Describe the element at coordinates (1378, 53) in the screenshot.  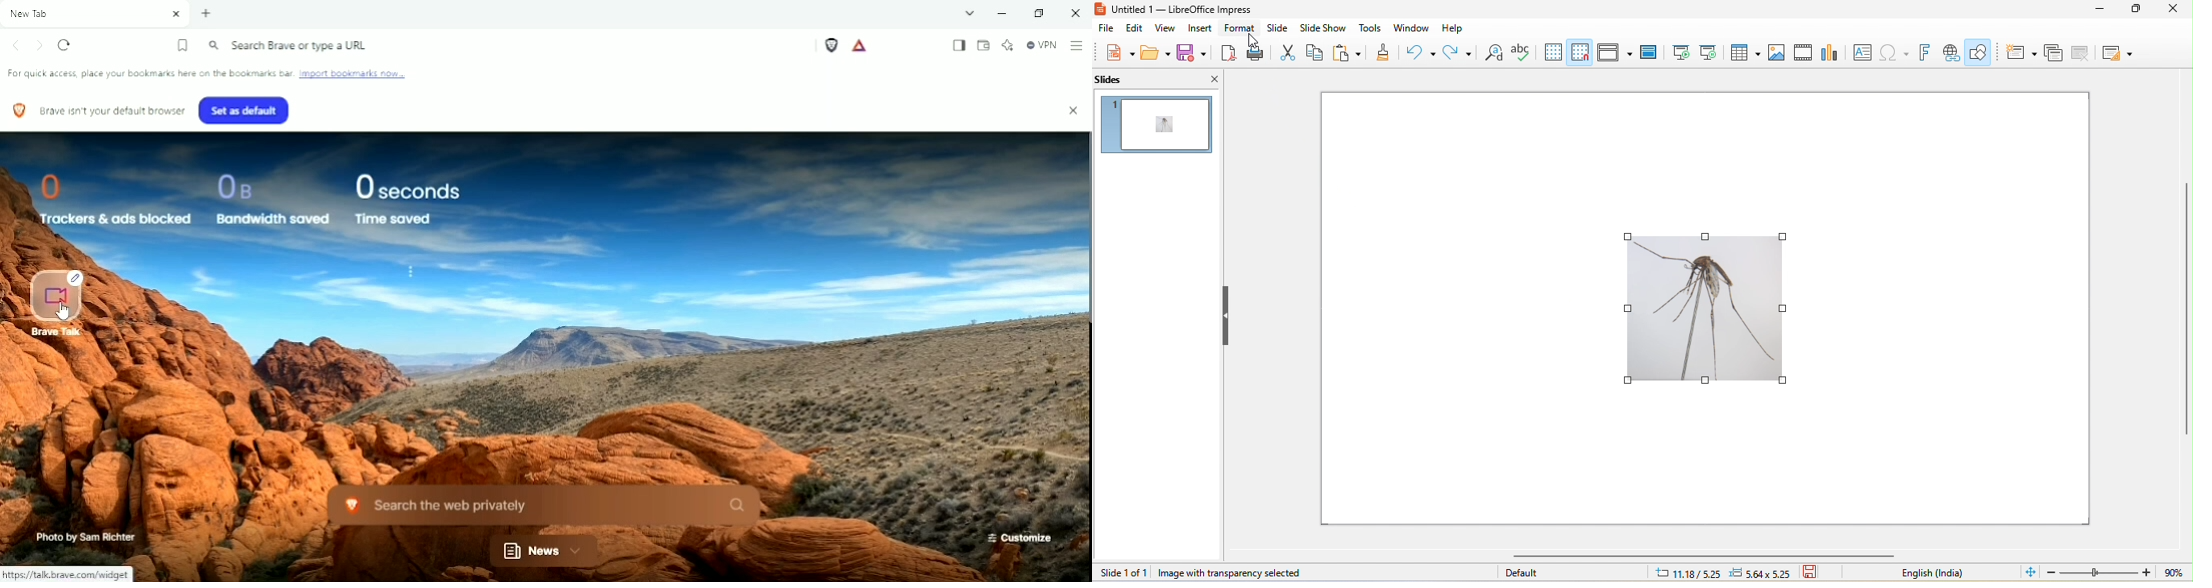
I see `clone` at that location.